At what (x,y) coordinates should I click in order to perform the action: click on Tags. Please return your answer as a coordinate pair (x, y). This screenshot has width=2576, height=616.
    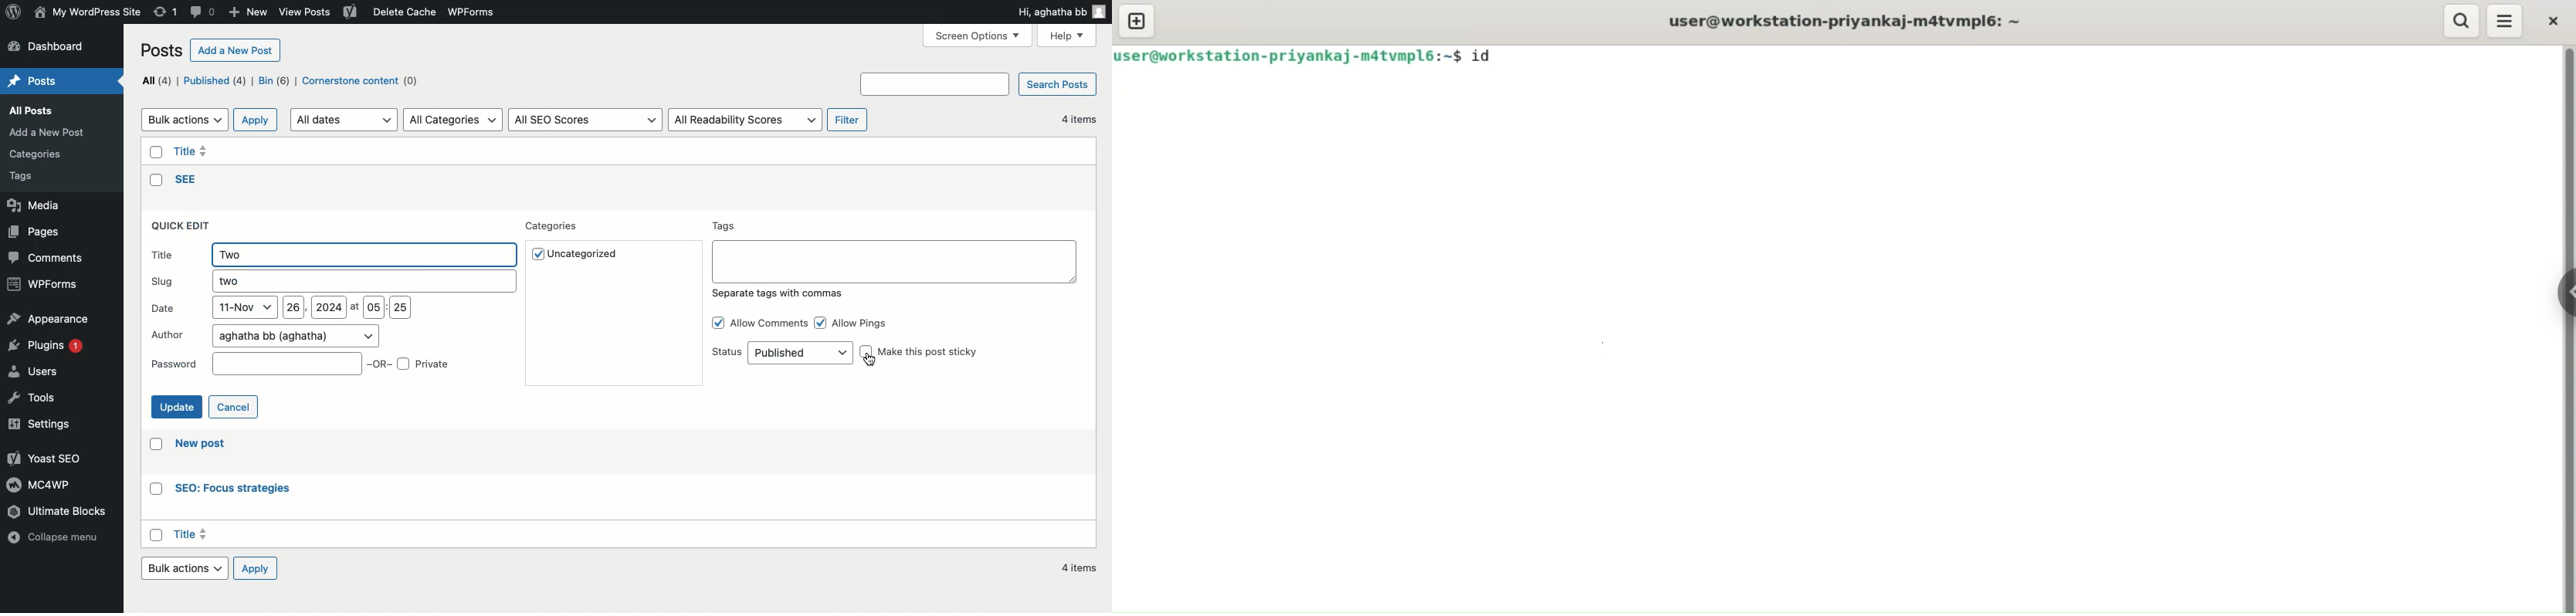
    Looking at the image, I should click on (893, 251).